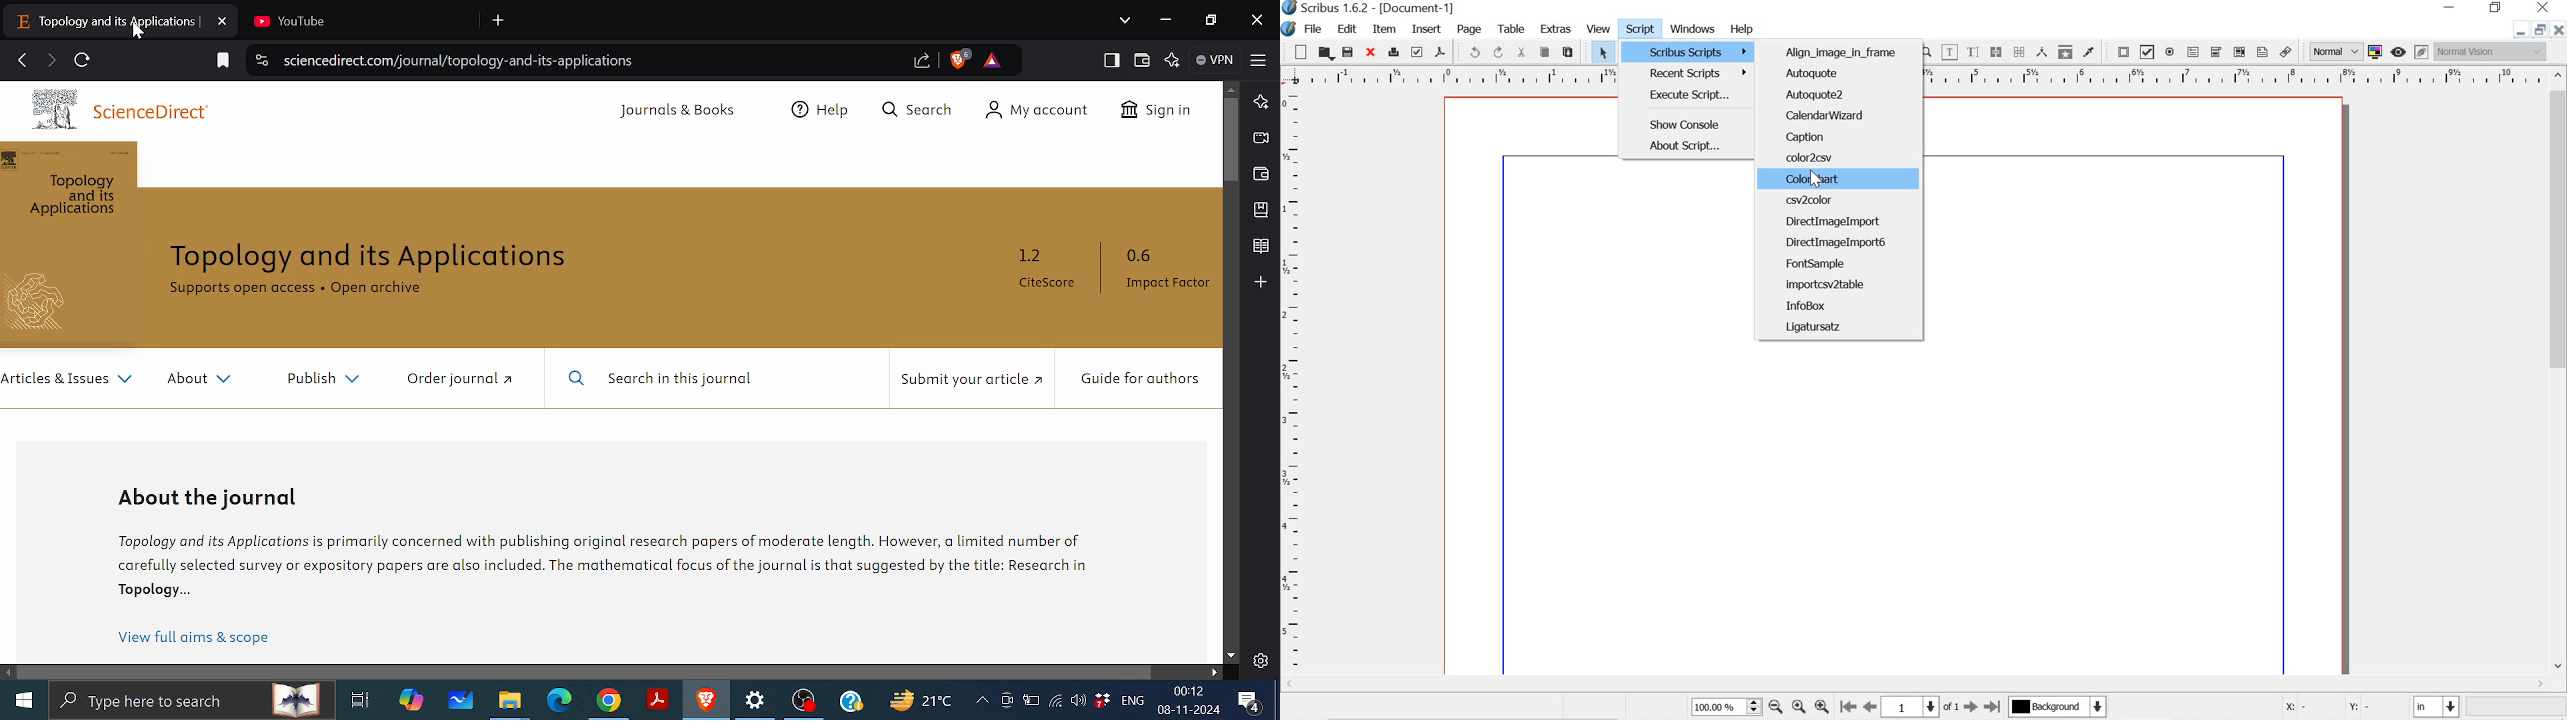 The width and height of the screenshot is (2576, 728). What do you see at coordinates (1293, 383) in the screenshot?
I see `ruler` at bounding box center [1293, 383].